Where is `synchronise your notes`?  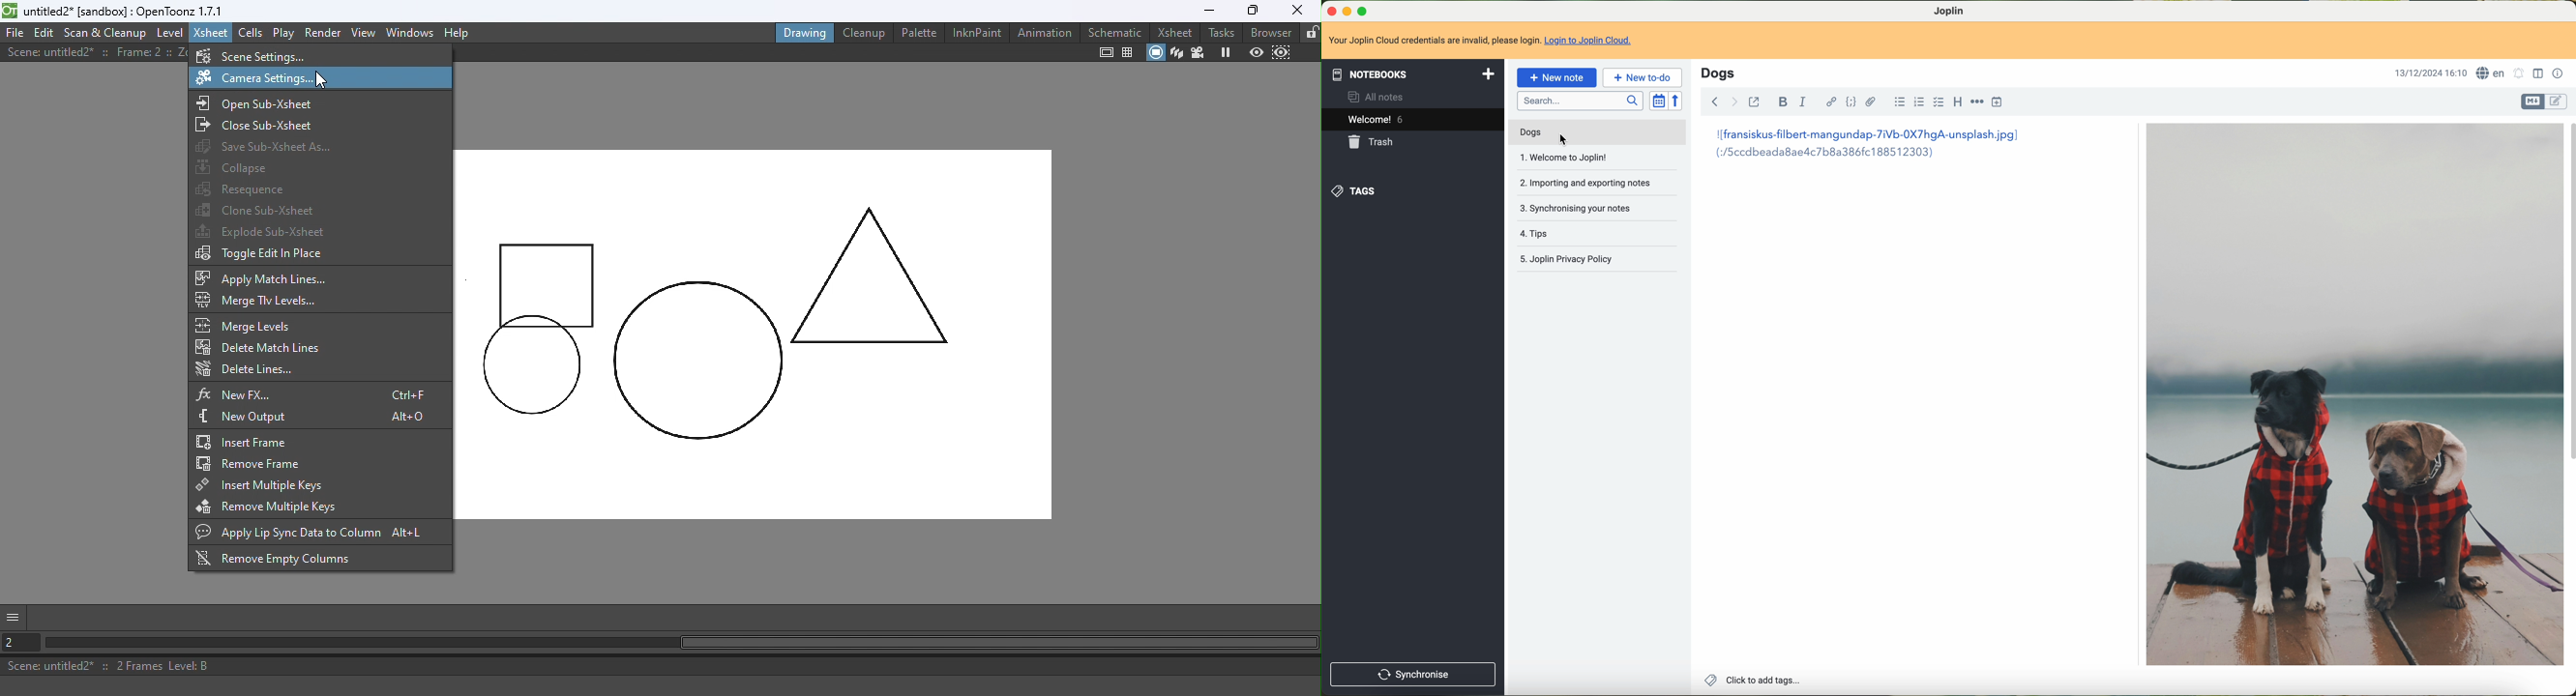 synchronise your notes is located at coordinates (1576, 206).